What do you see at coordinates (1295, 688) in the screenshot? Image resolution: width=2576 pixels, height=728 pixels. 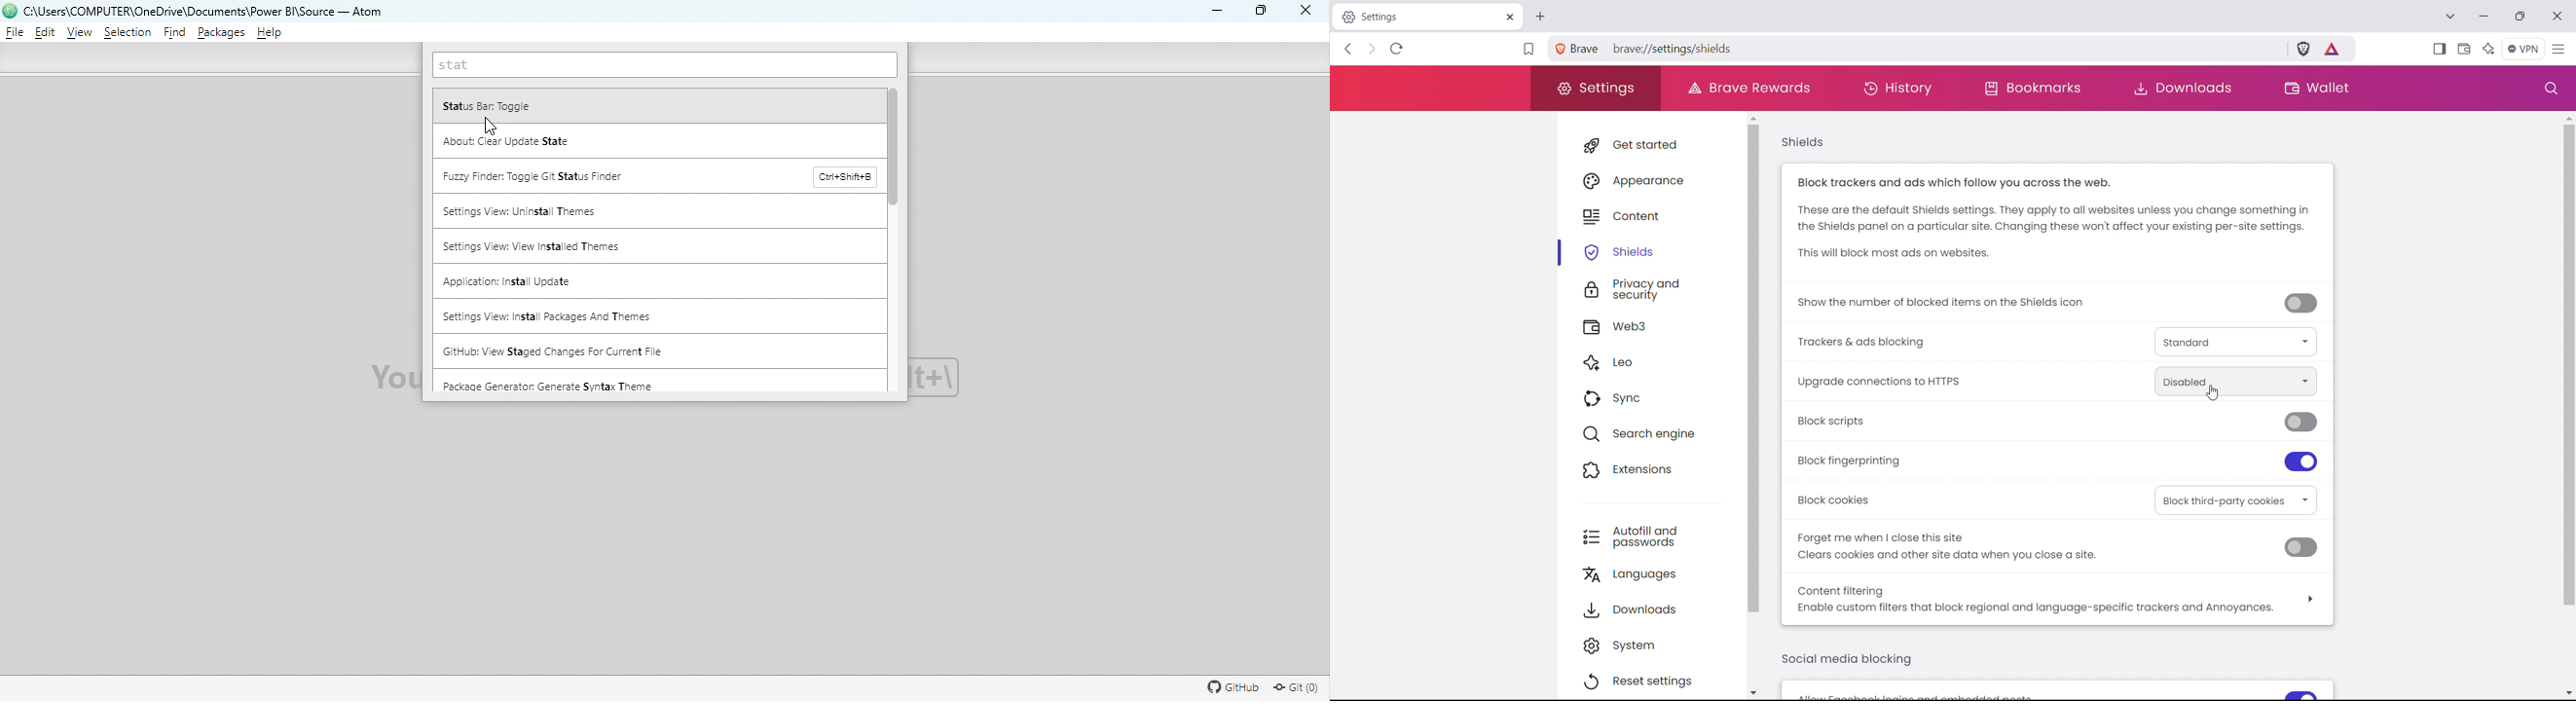 I see `Git repository` at bounding box center [1295, 688].